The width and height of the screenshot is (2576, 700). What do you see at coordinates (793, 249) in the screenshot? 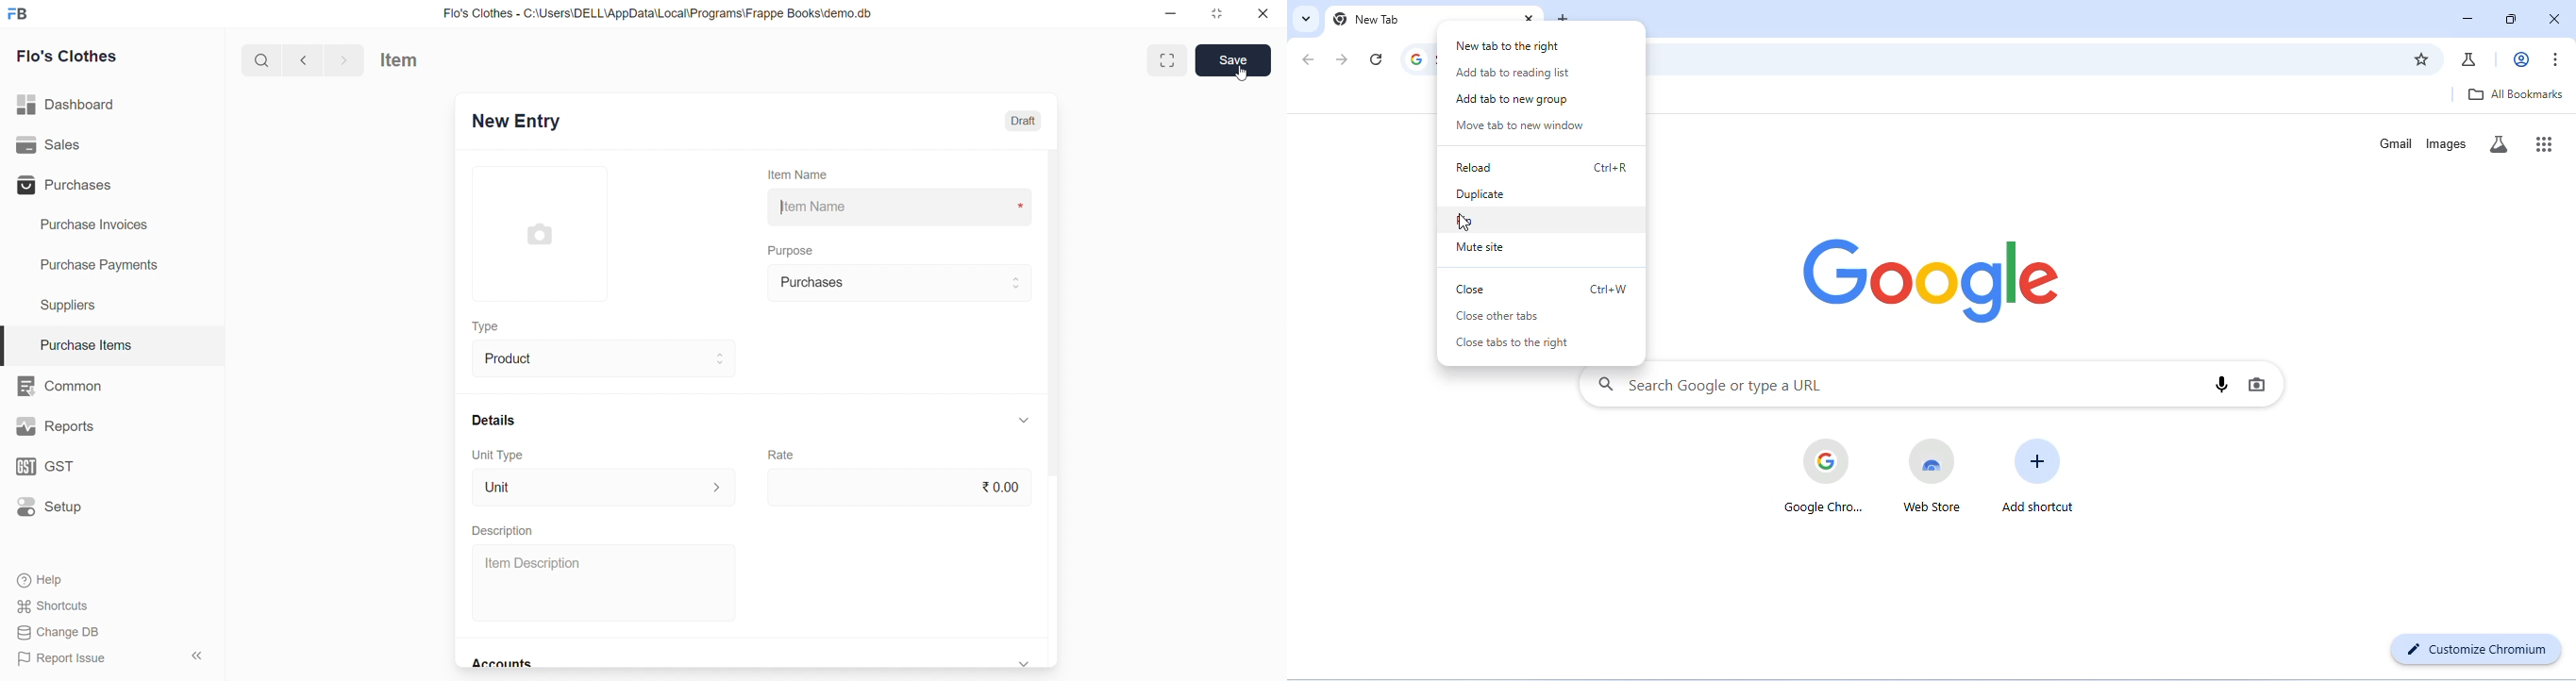
I see `Purpose` at bounding box center [793, 249].